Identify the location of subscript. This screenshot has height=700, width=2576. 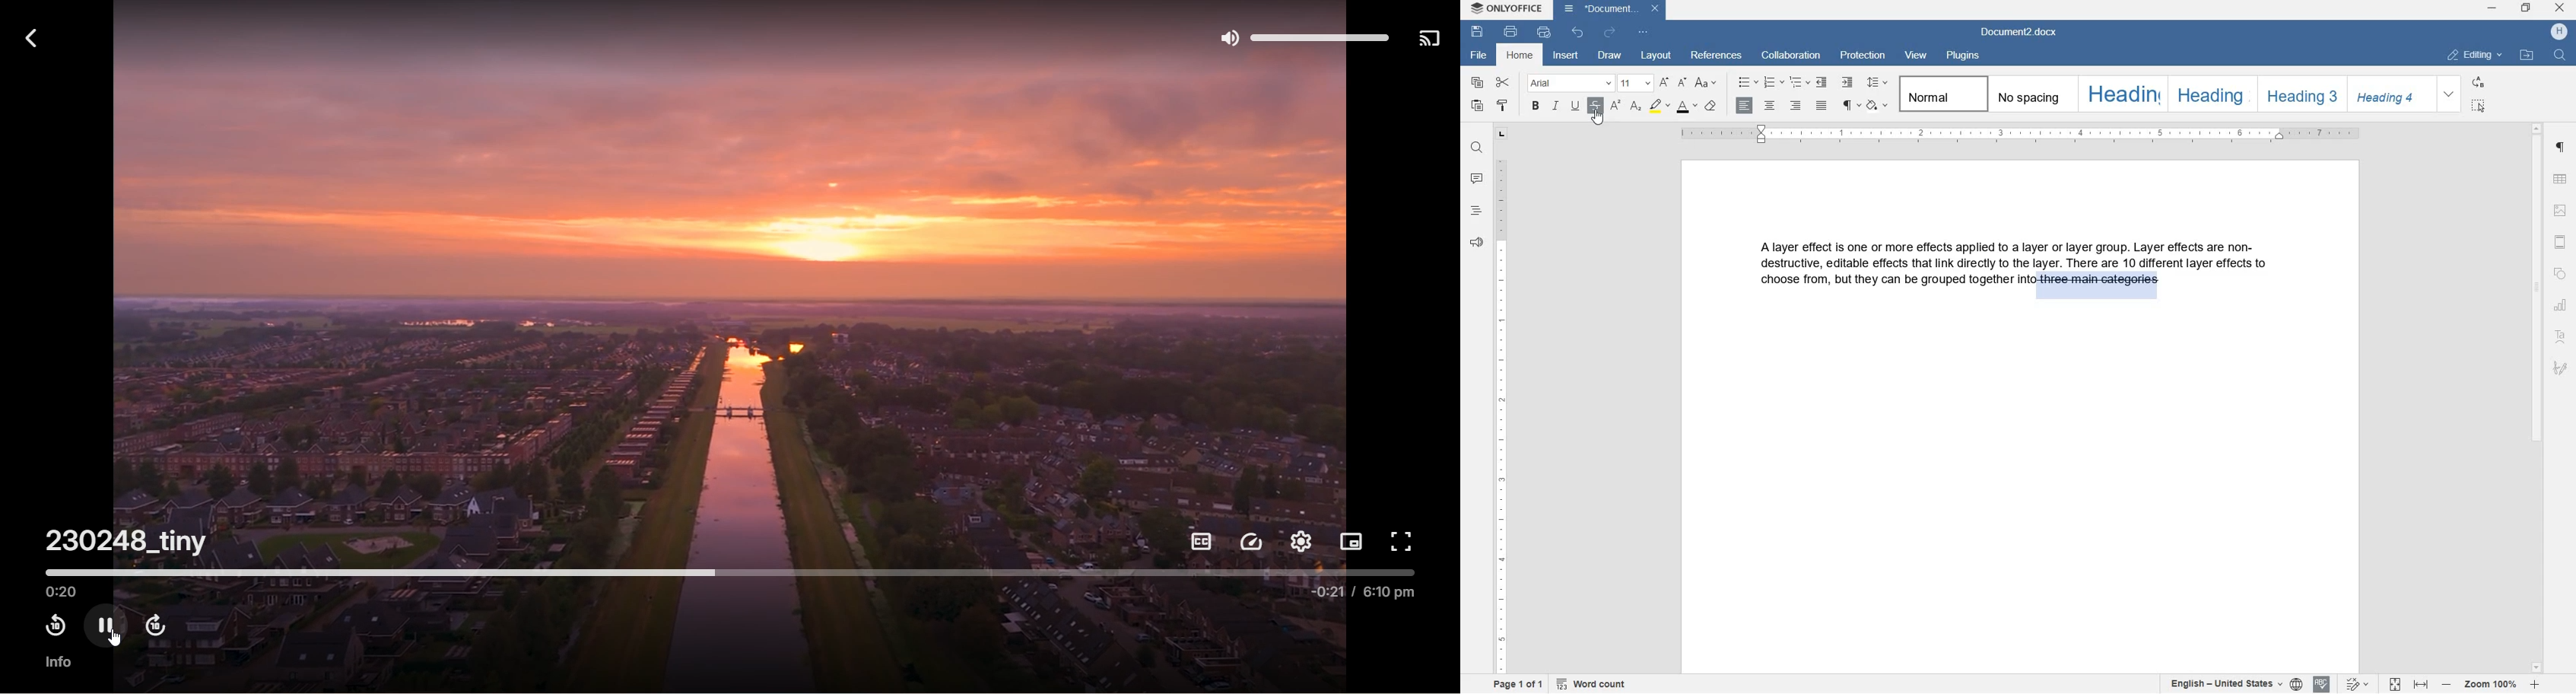
(1637, 106).